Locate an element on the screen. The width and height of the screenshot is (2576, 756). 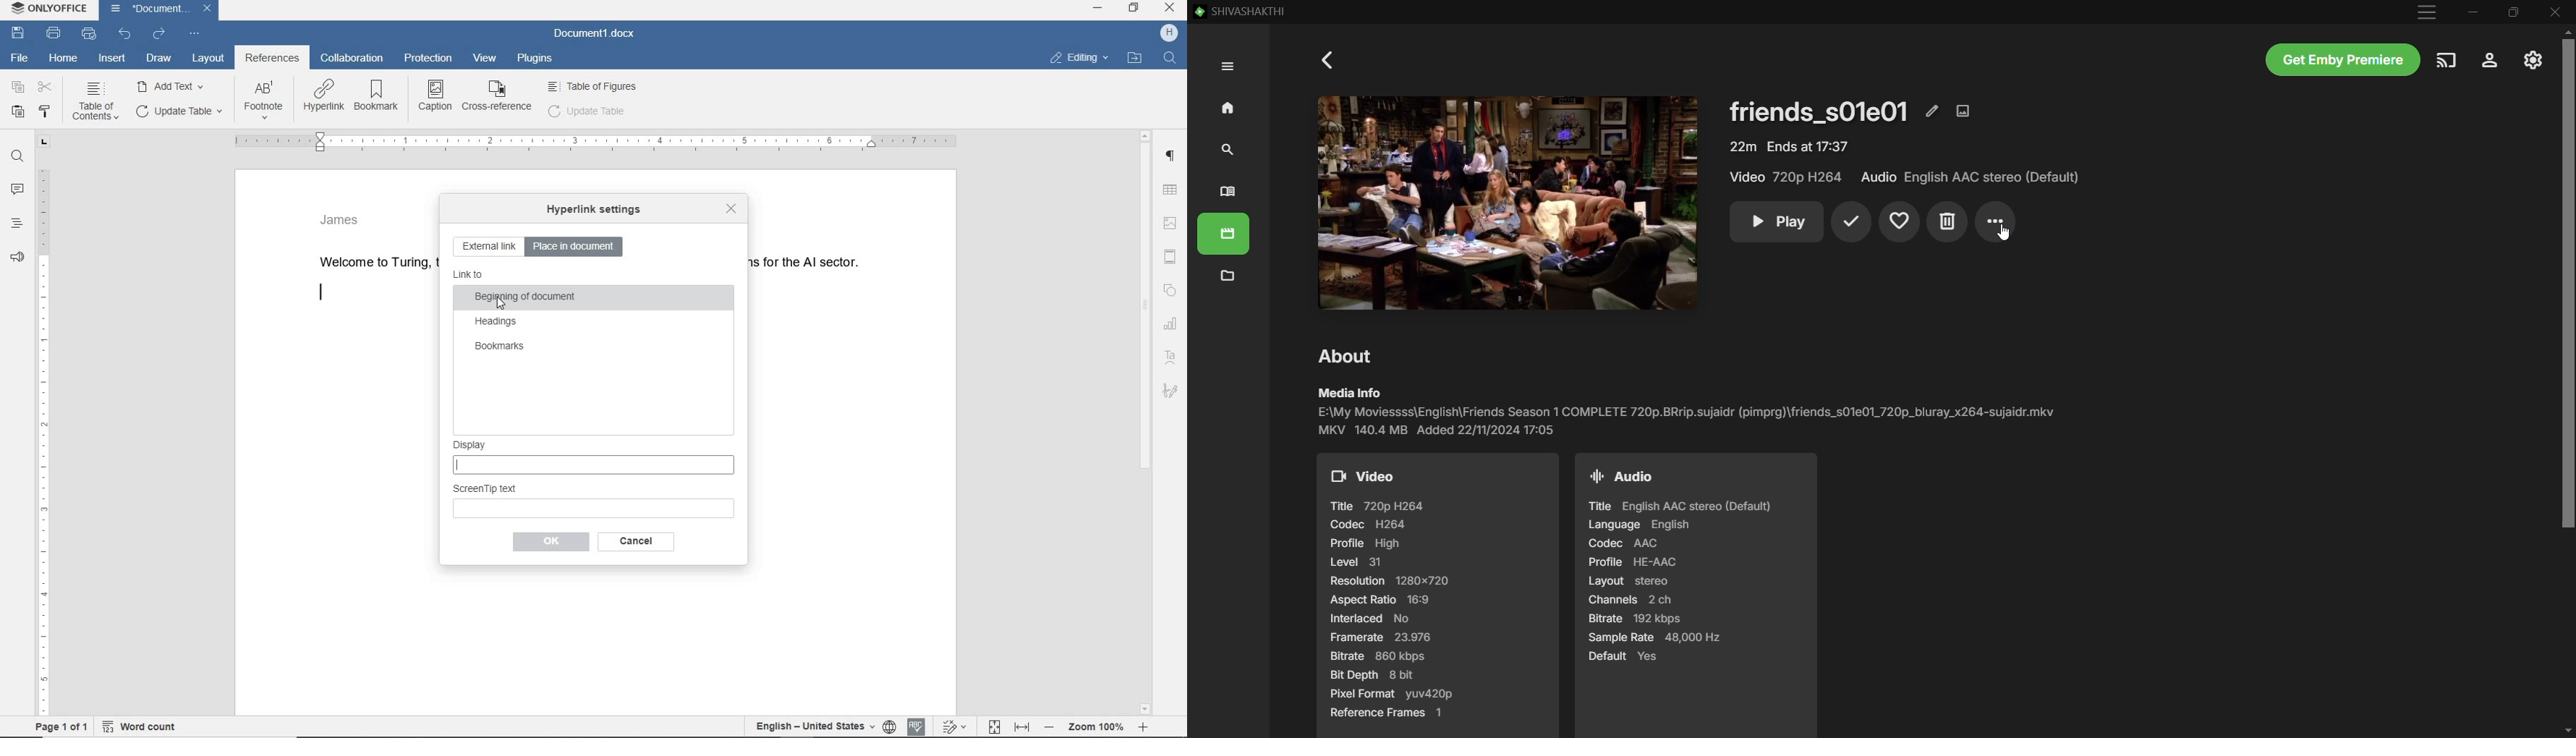
layout is located at coordinates (207, 57).